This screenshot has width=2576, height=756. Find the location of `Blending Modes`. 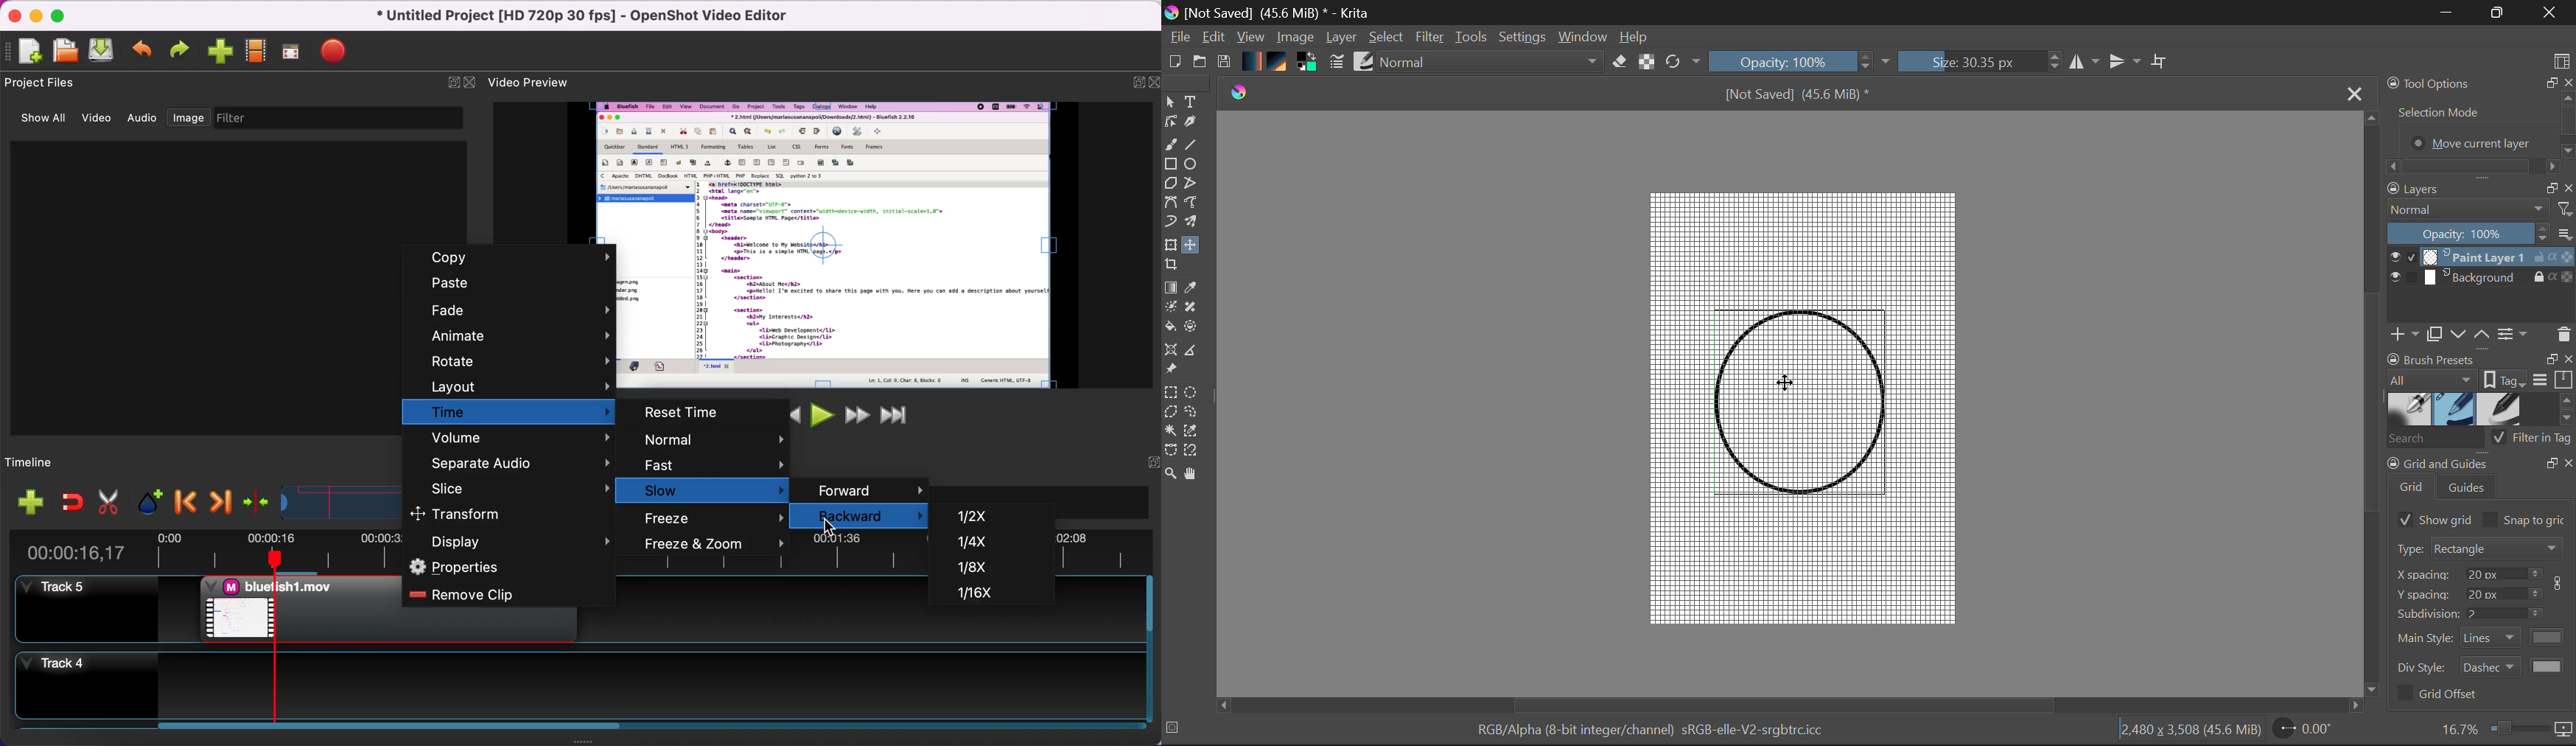

Blending Modes is located at coordinates (1487, 63).